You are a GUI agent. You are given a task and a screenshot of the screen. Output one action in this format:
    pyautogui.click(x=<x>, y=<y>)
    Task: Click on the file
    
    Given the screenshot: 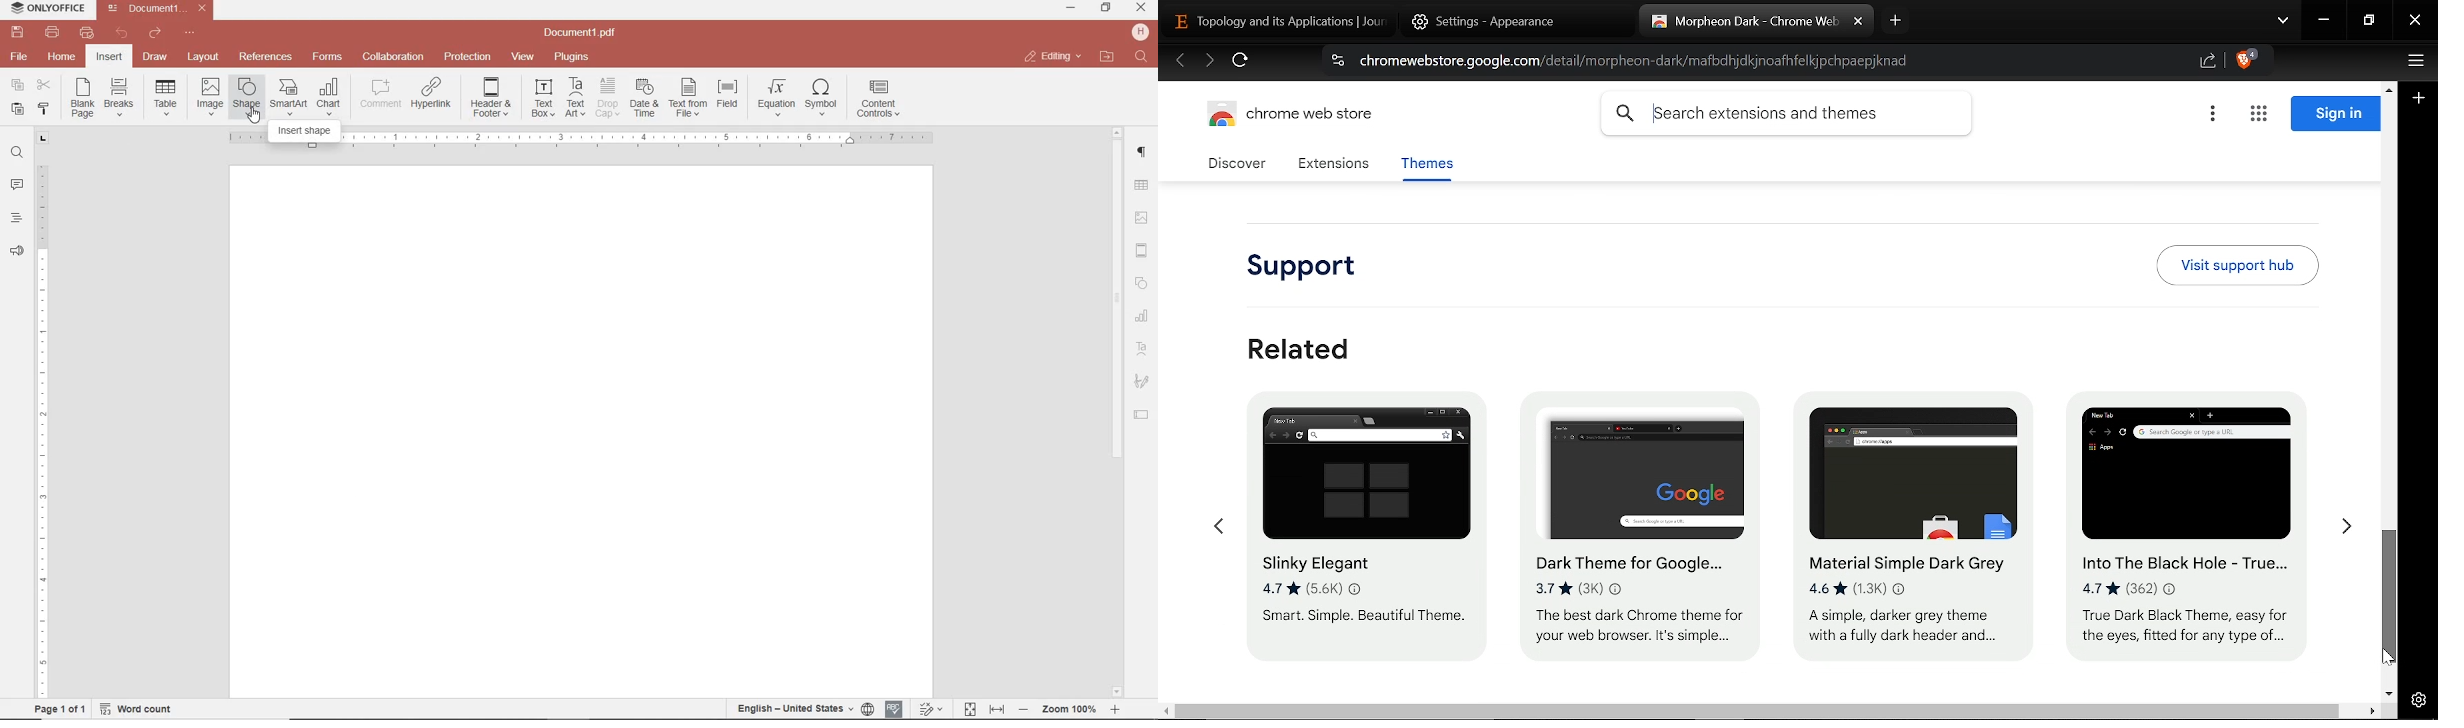 What is the action you would take?
    pyautogui.click(x=20, y=57)
    